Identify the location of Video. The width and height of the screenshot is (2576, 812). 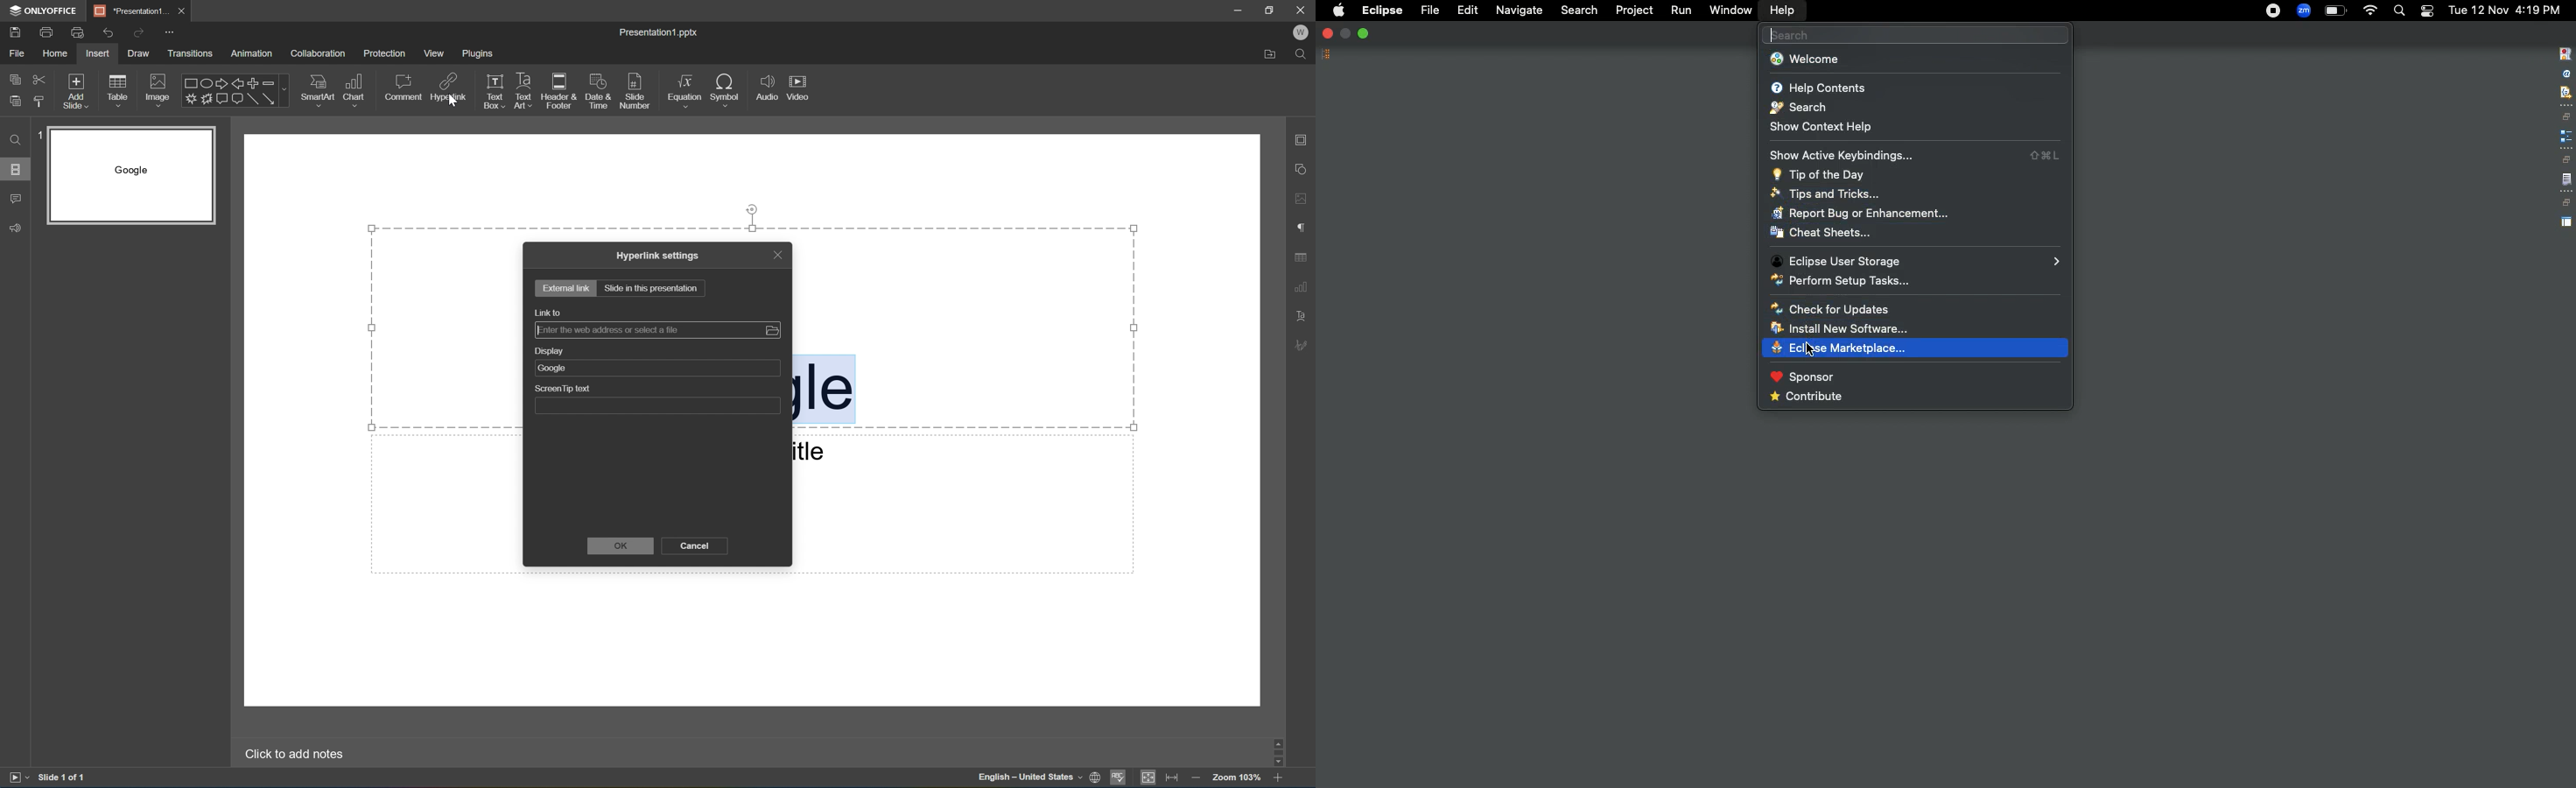
(797, 86).